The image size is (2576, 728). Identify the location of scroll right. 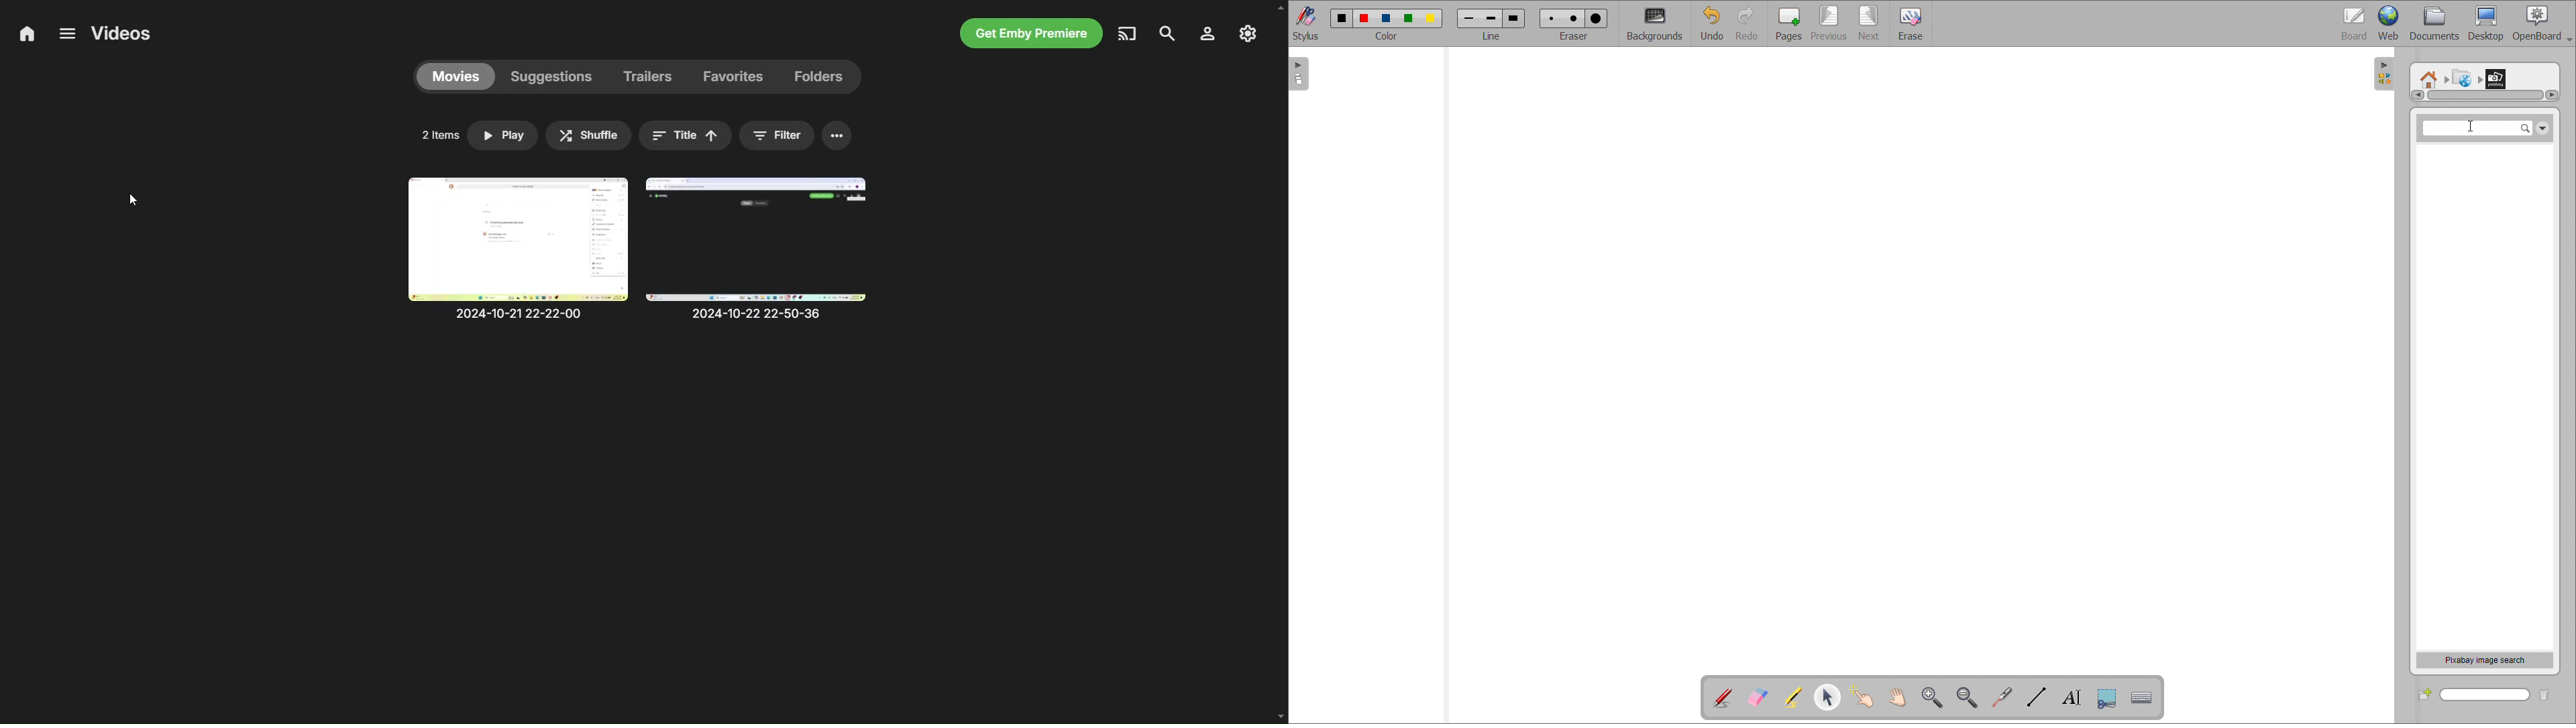
(2551, 95).